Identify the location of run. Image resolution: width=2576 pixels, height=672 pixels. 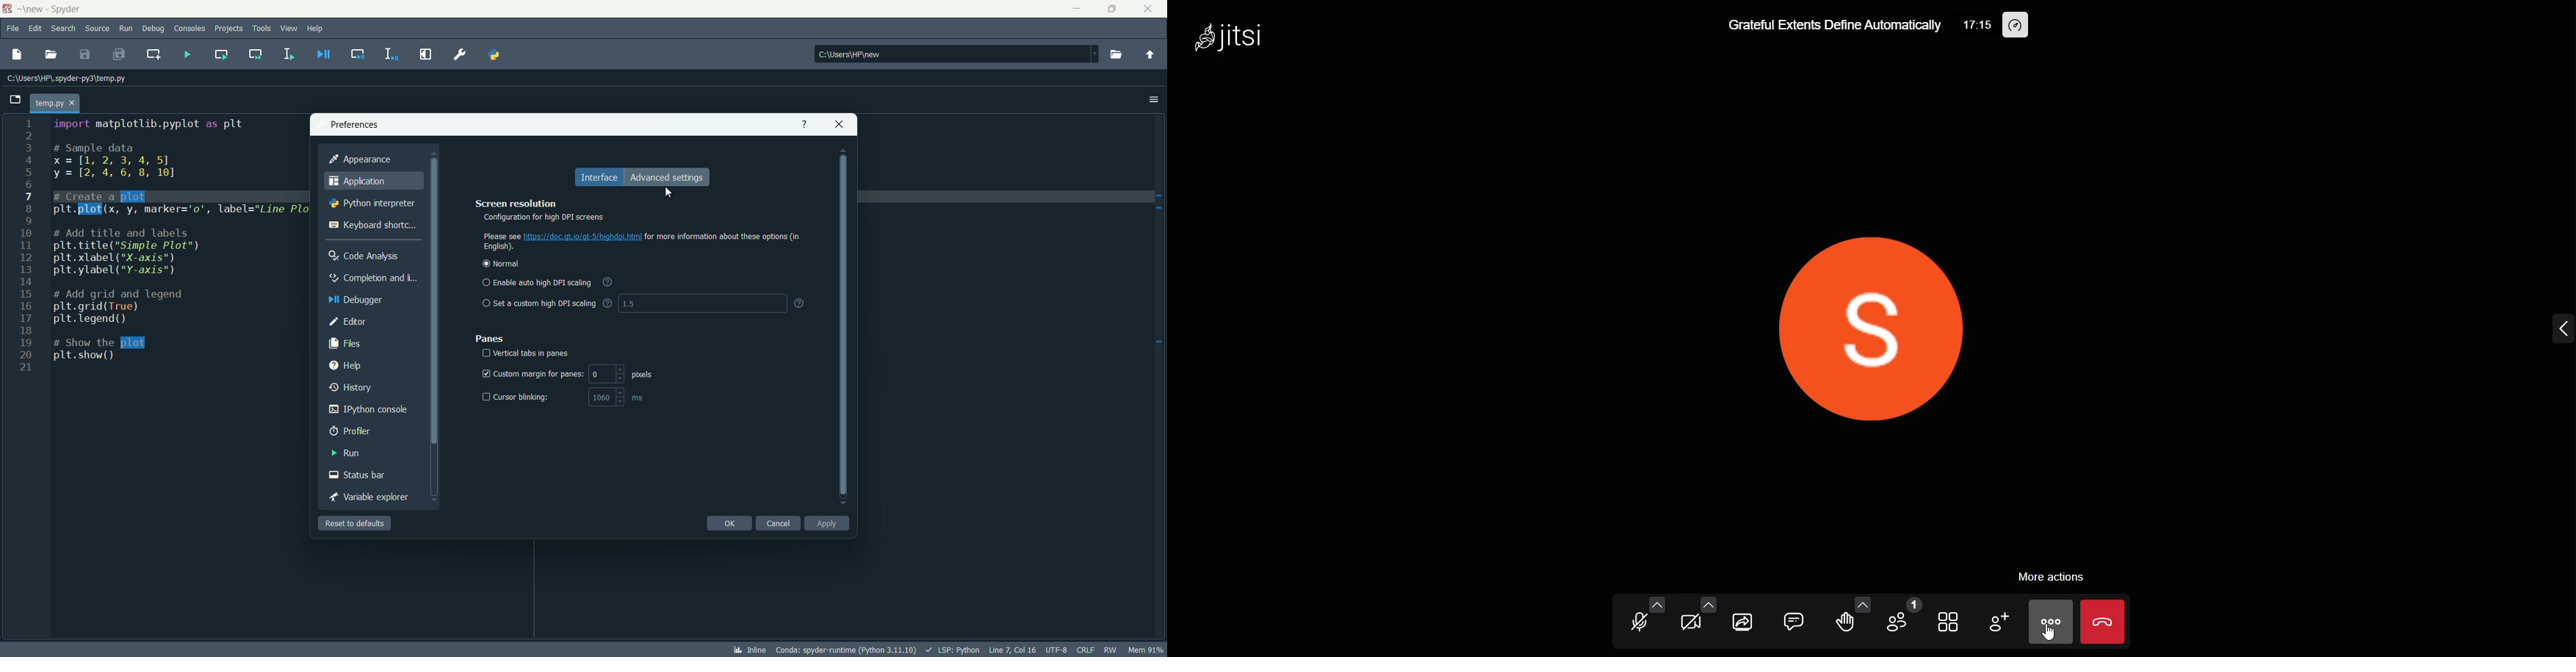
(125, 29).